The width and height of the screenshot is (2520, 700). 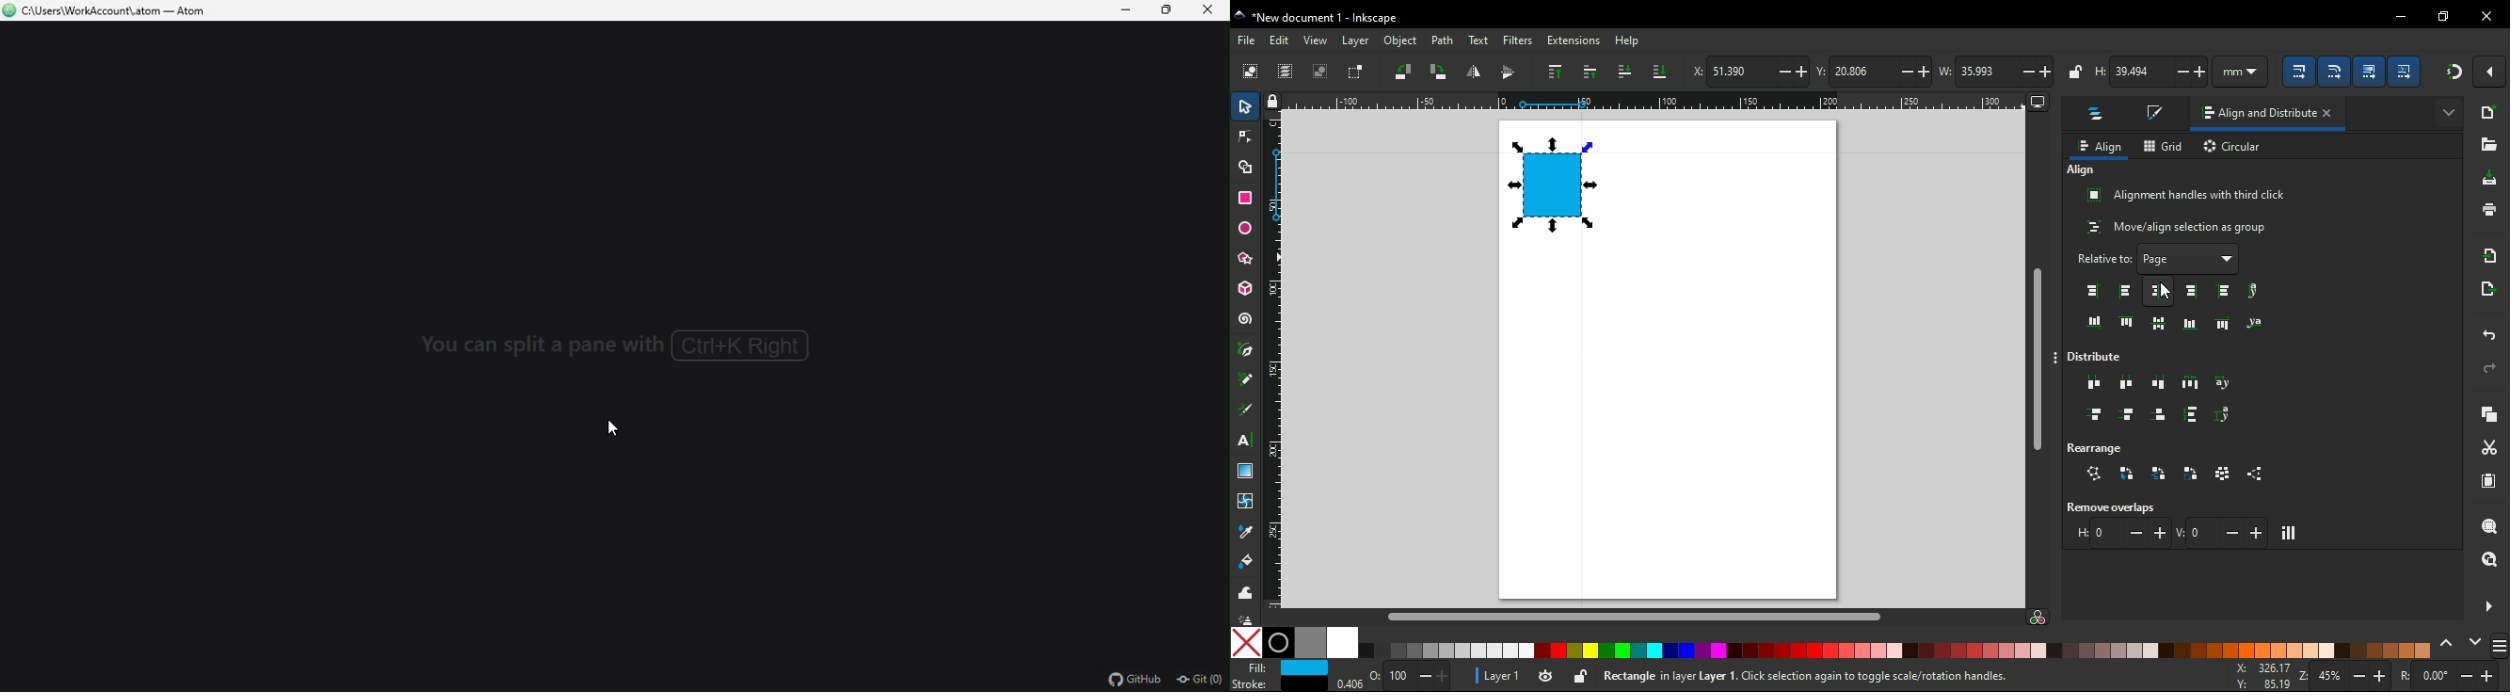 What do you see at coordinates (1872, 70) in the screenshot?
I see `vertical coordinate of selection` at bounding box center [1872, 70].